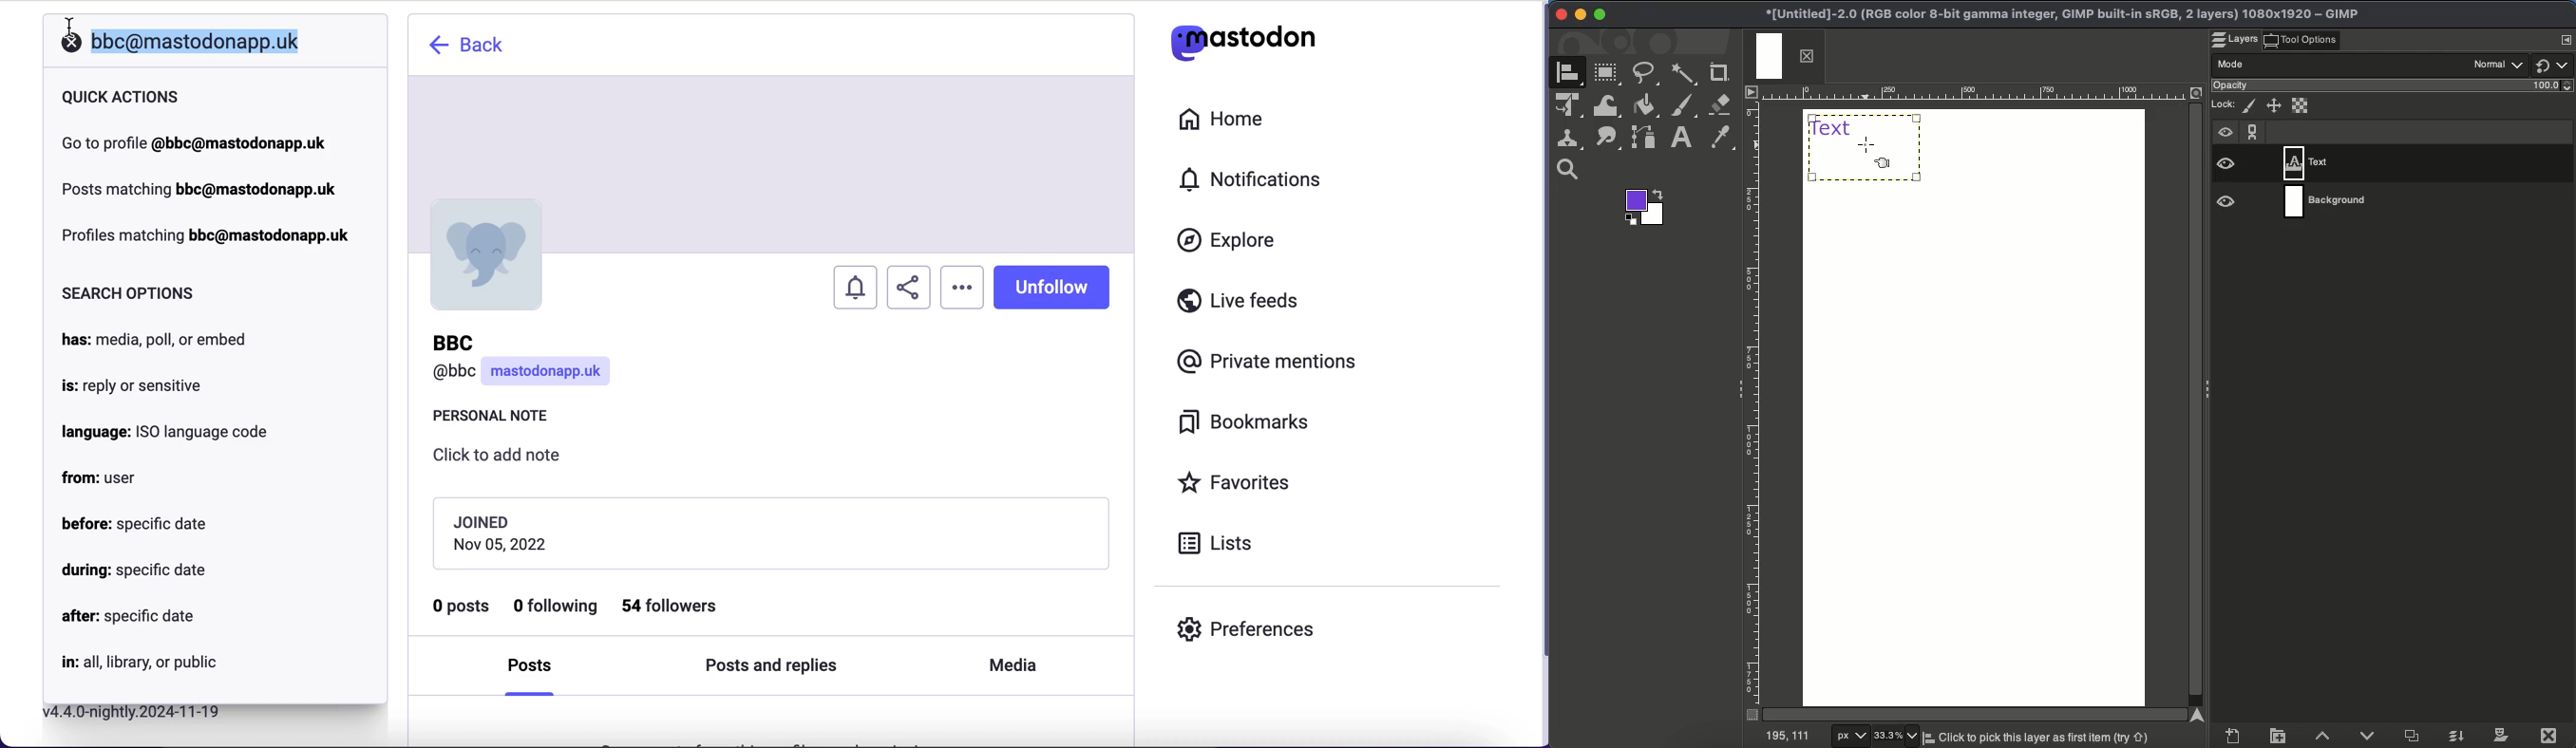 The image size is (2576, 756). I want to click on scroll bar, so click(1541, 373).